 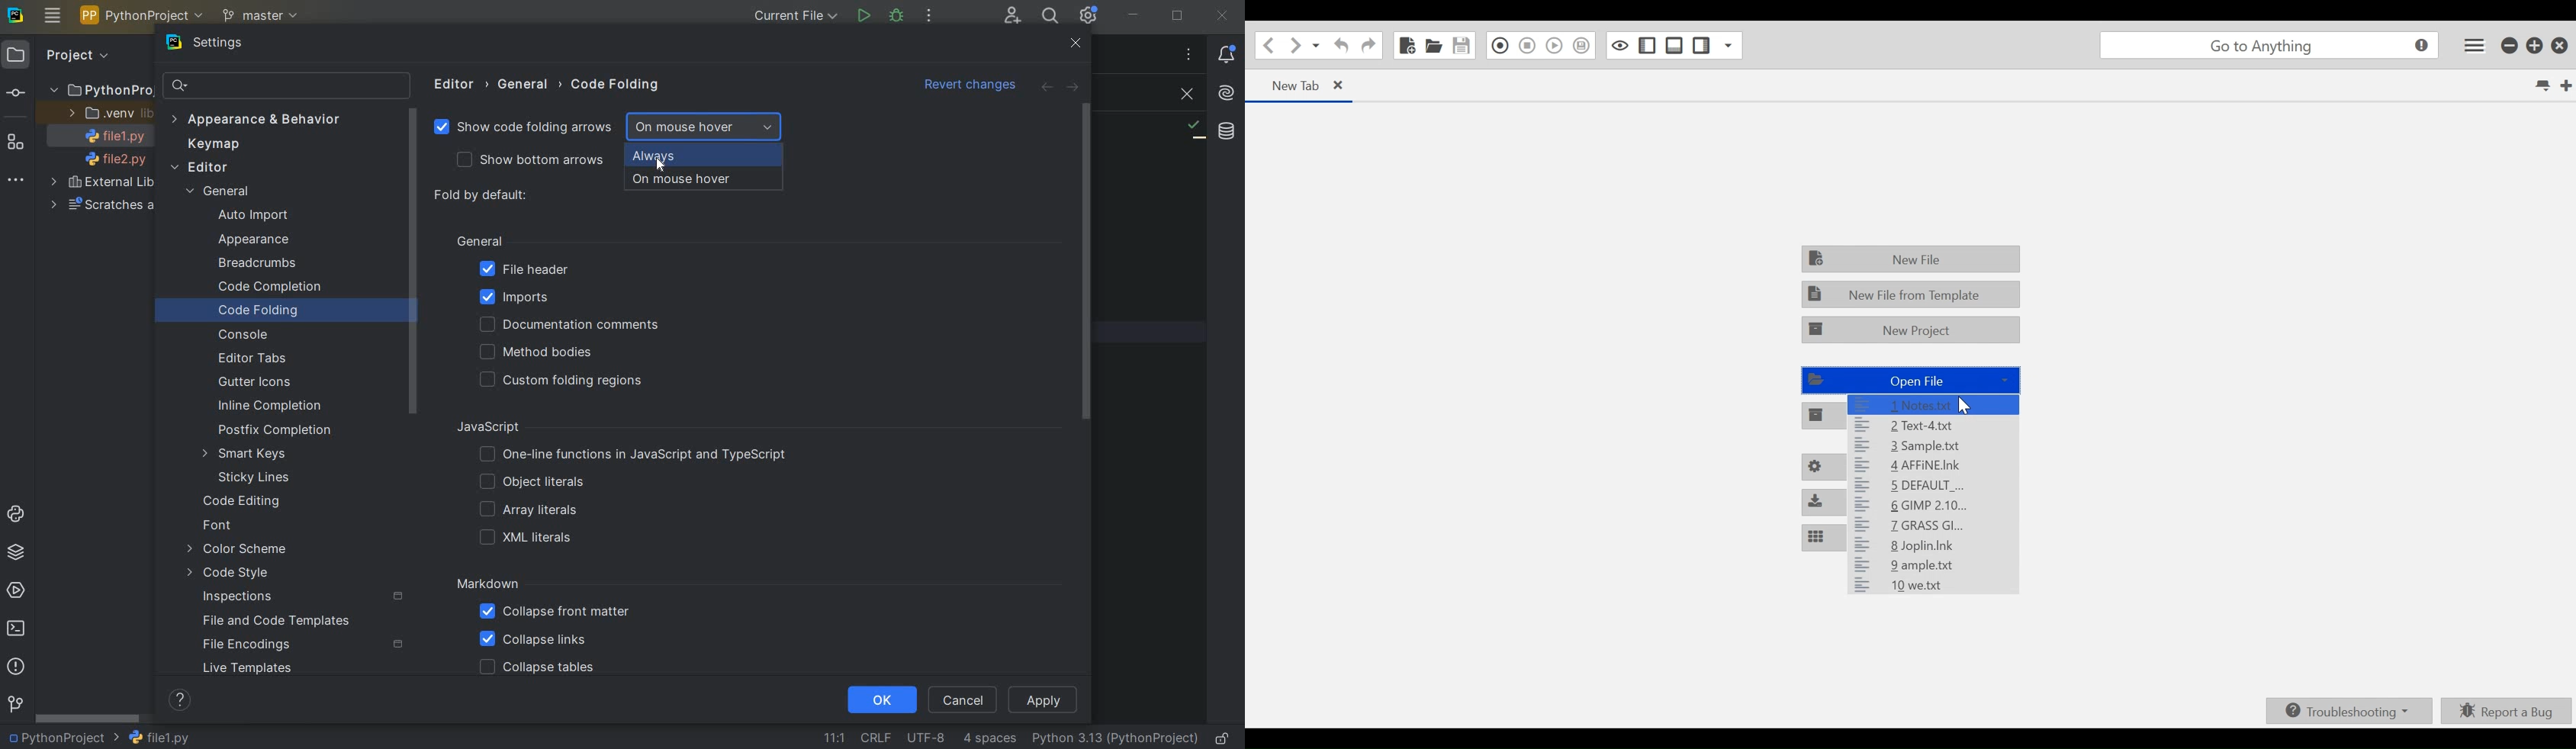 What do you see at coordinates (1936, 544) in the screenshot?
I see `8 Joplin.Ink` at bounding box center [1936, 544].